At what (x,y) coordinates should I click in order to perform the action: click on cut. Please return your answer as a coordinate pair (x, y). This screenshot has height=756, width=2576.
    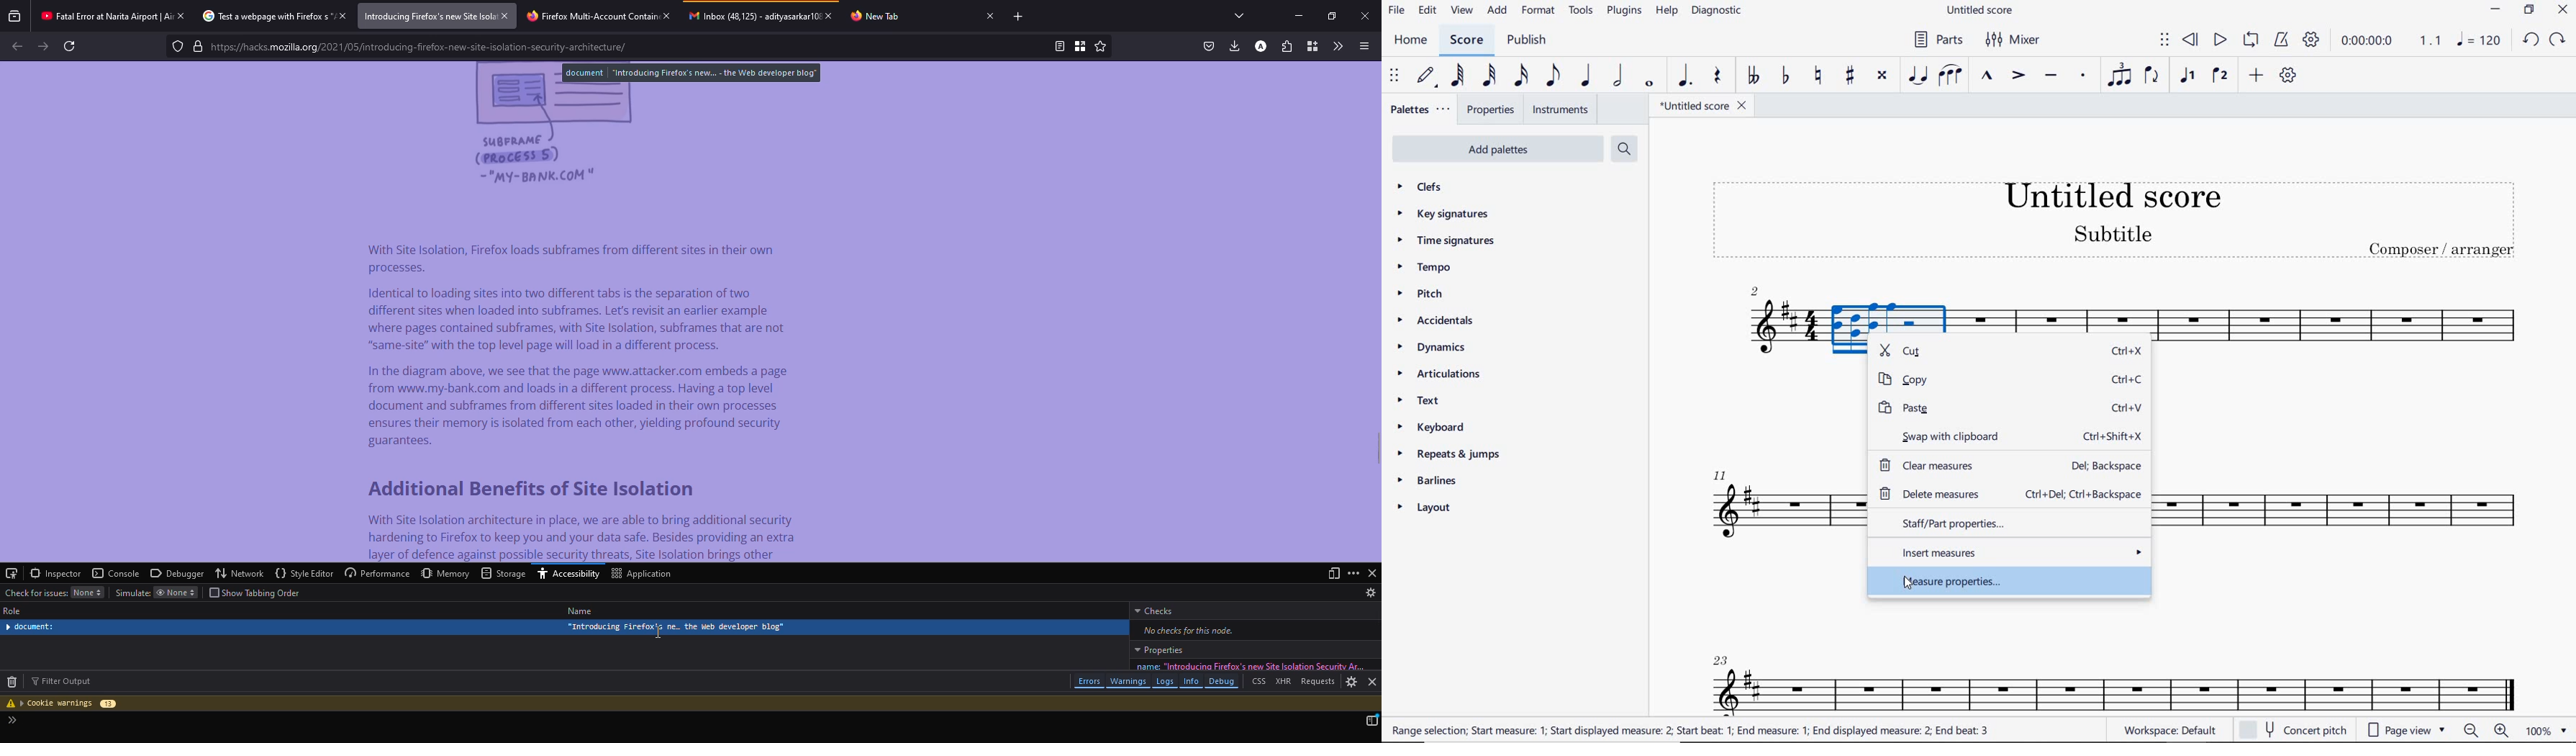
    Looking at the image, I should click on (2011, 352).